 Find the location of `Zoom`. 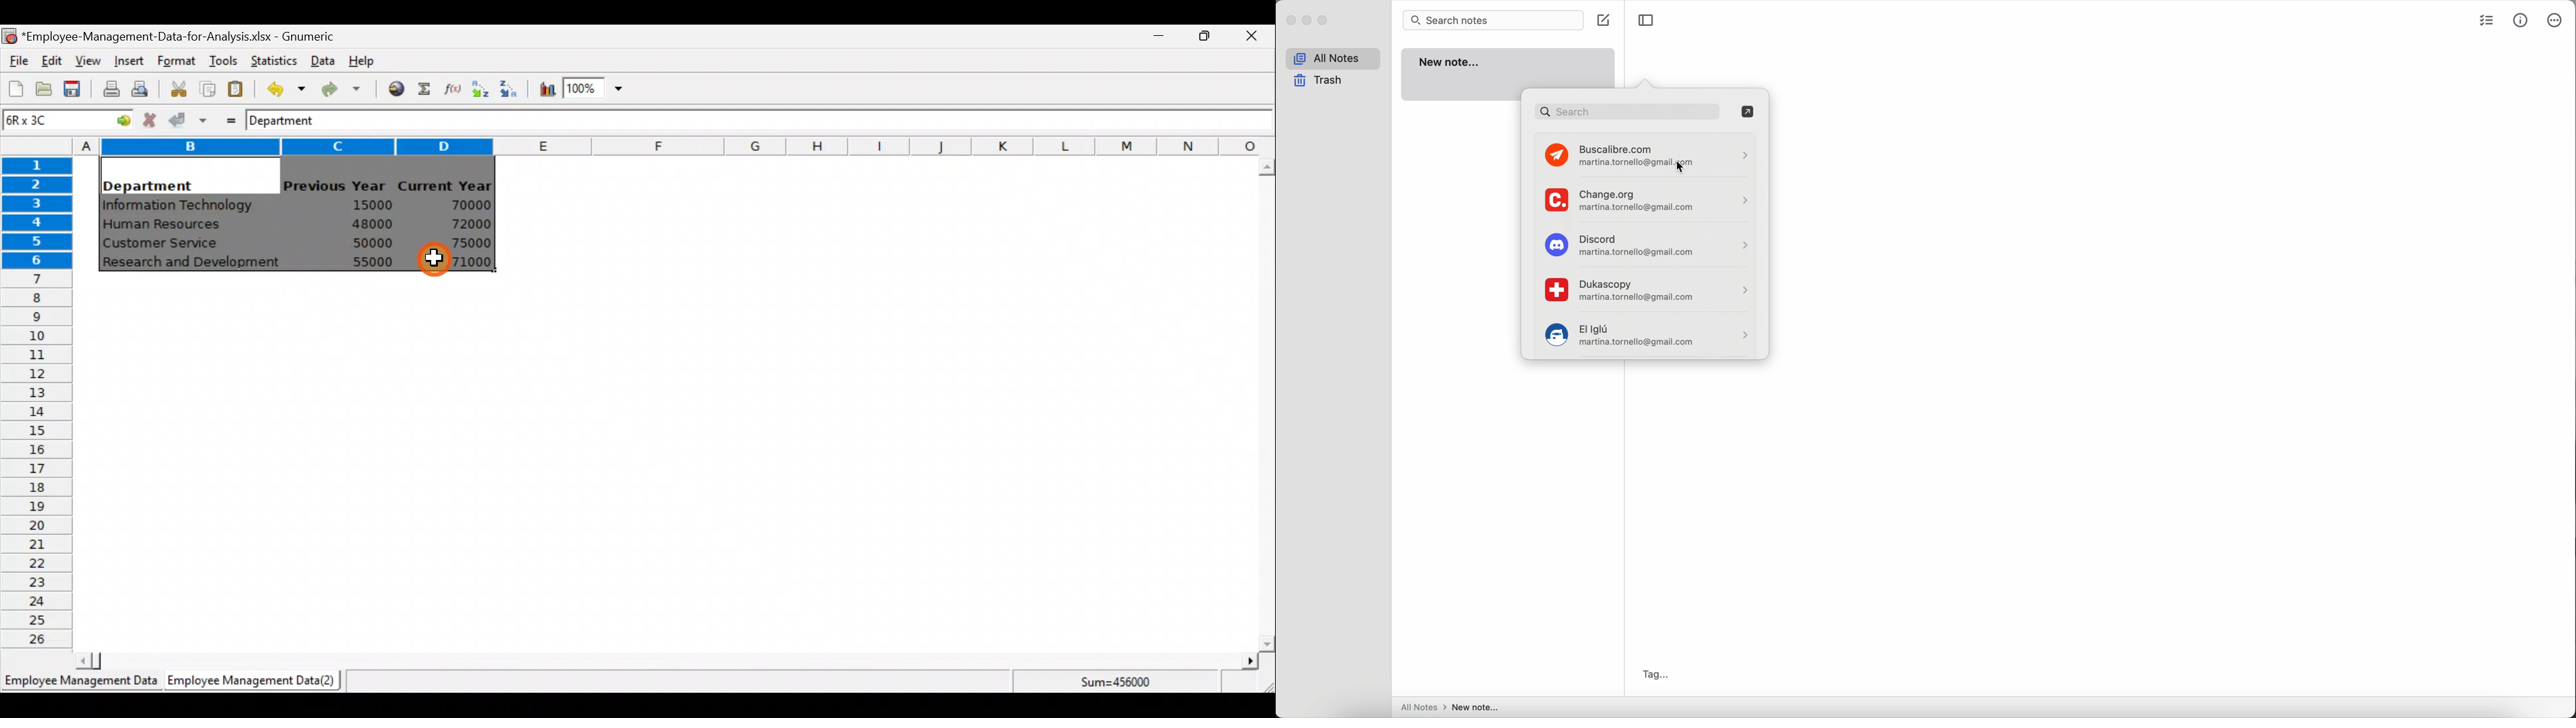

Zoom is located at coordinates (595, 90).